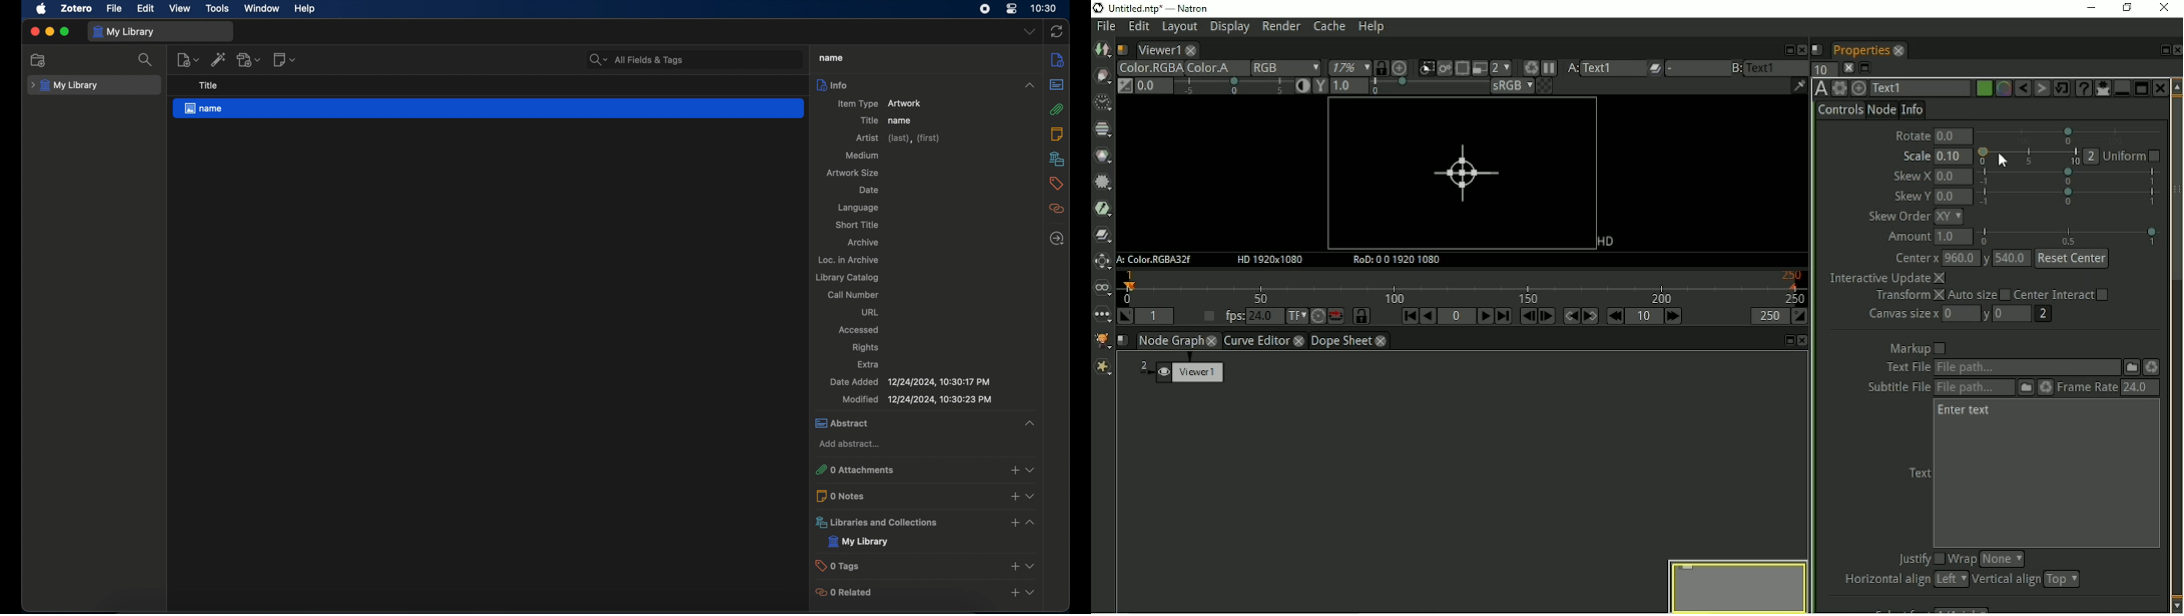  Describe the element at coordinates (1038, 500) in the screenshot. I see `expand section` at that location.